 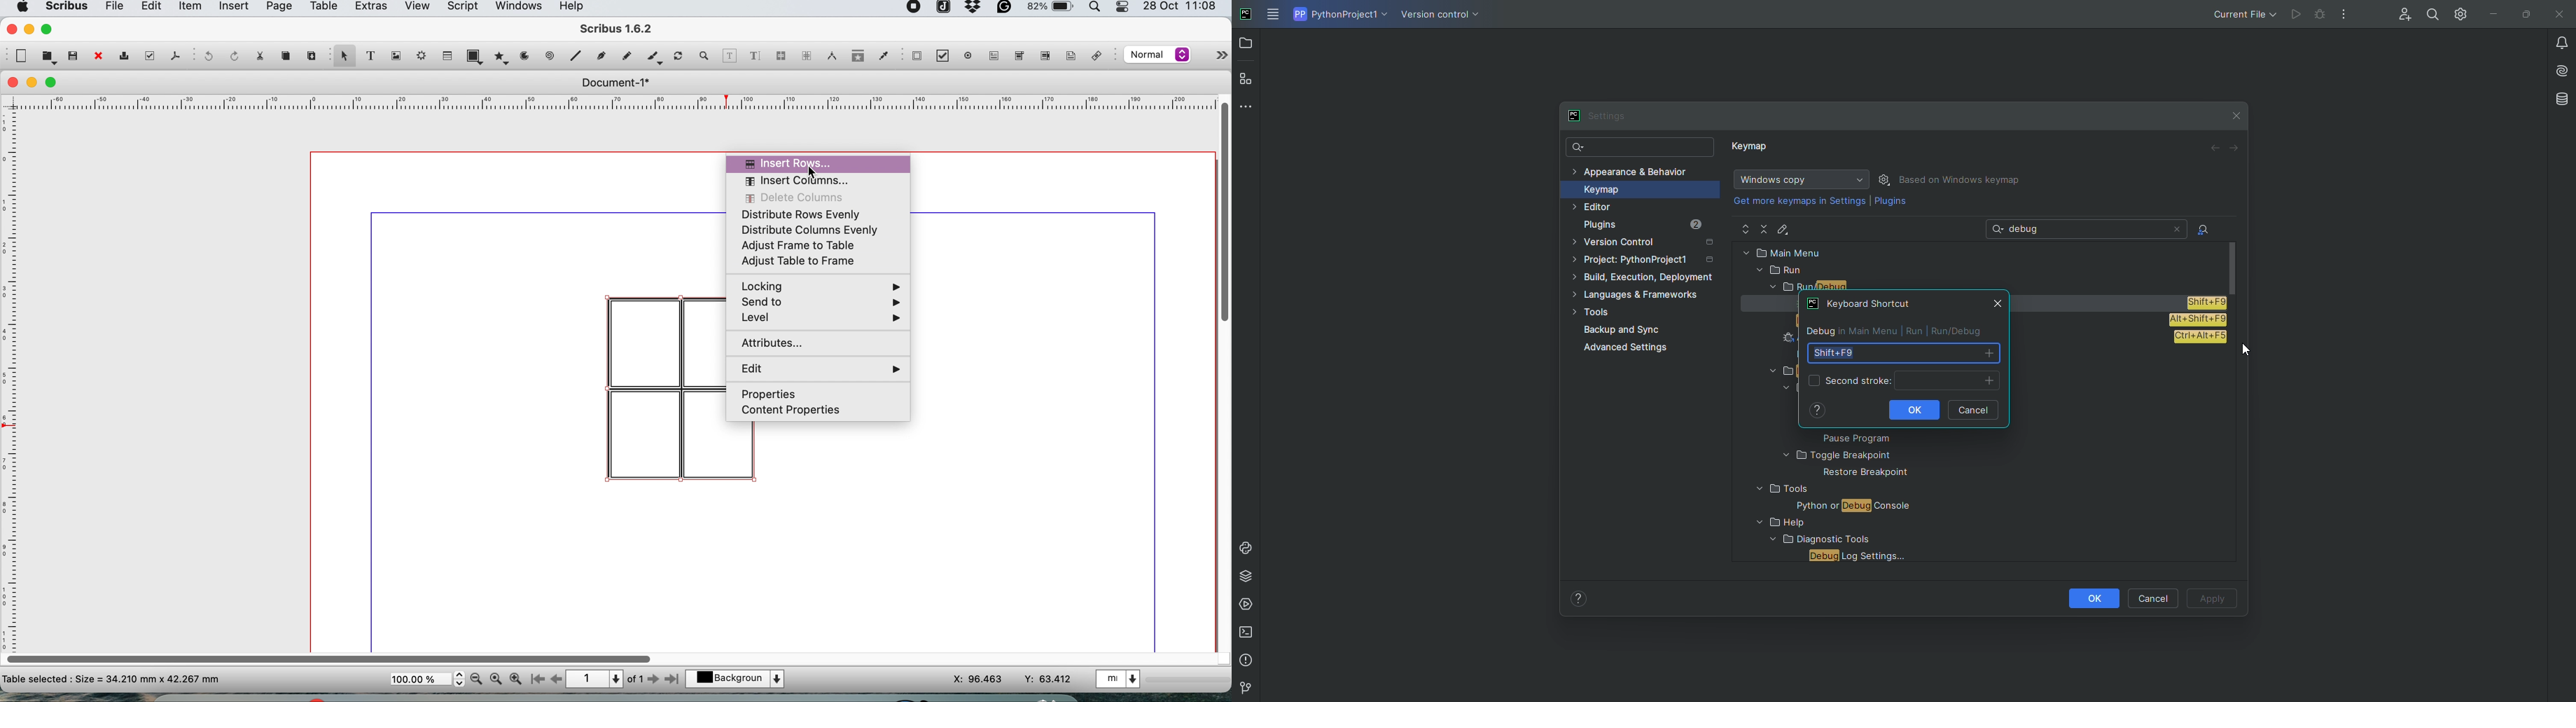 What do you see at coordinates (1013, 679) in the screenshot?
I see `xy coordinates` at bounding box center [1013, 679].